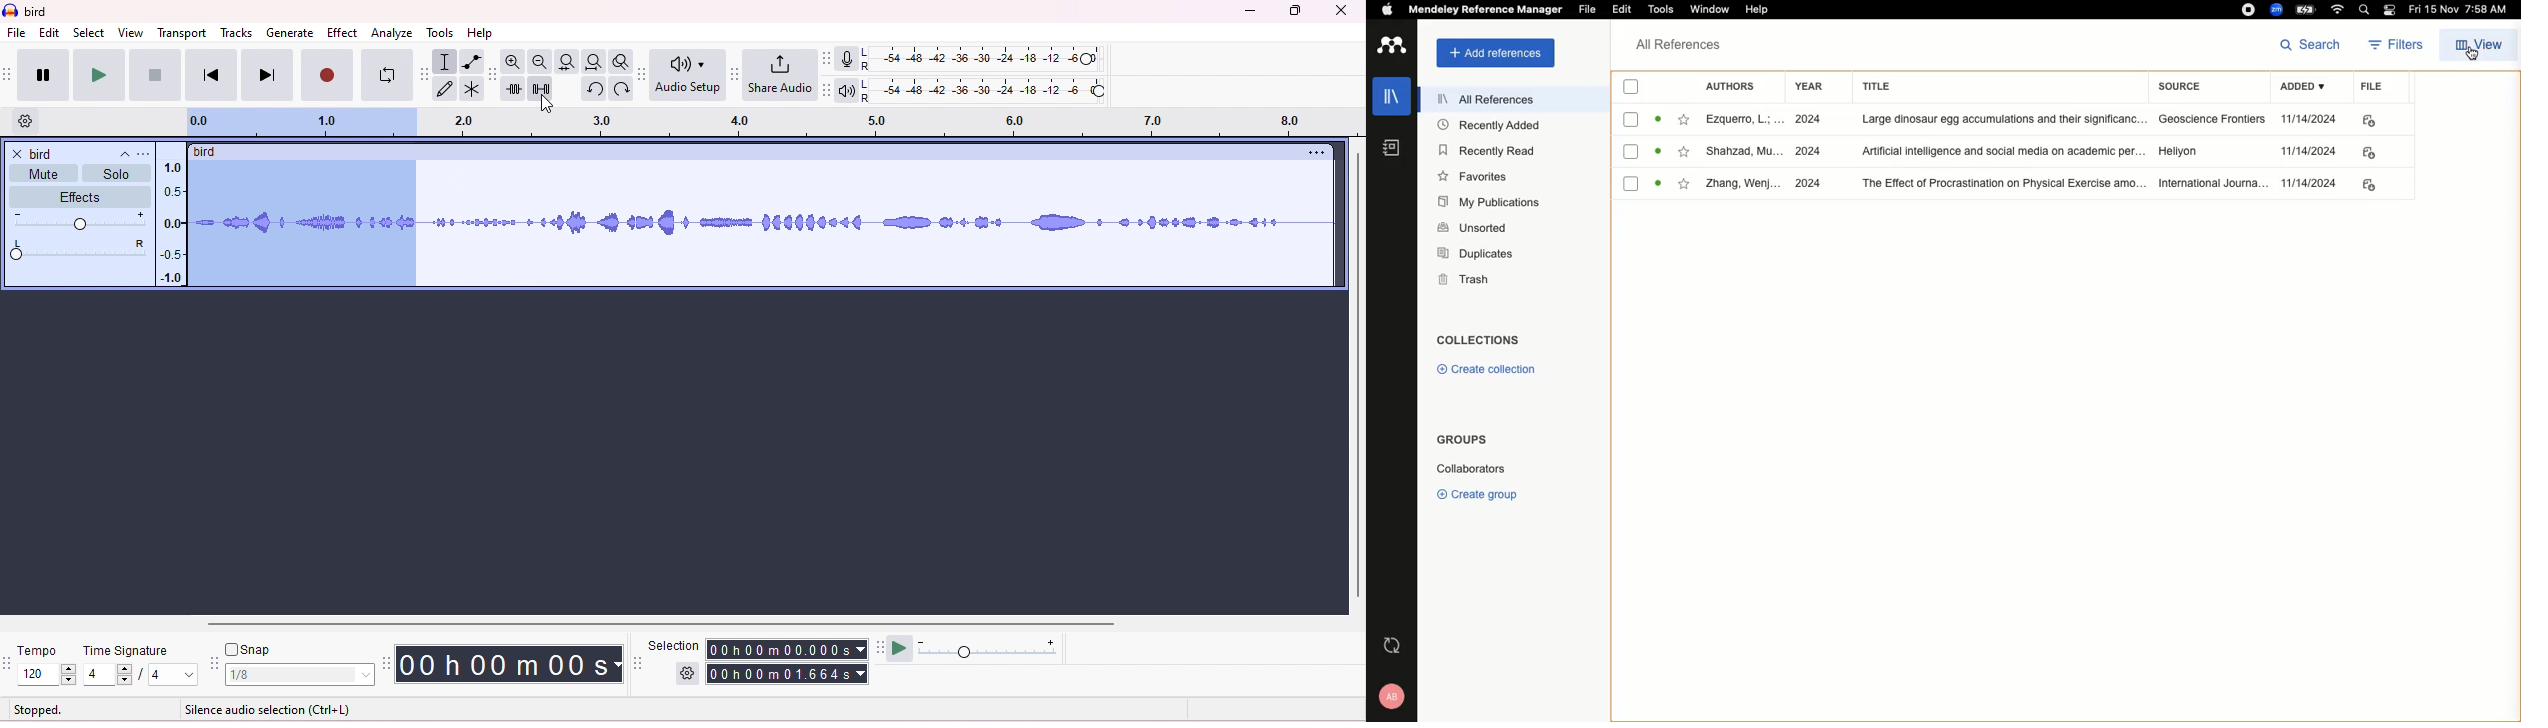 This screenshot has height=728, width=2548. What do you see at coordinates (1387, 696) in the screenshot?
I see `Account and help` at bounding box center [1387, 696].